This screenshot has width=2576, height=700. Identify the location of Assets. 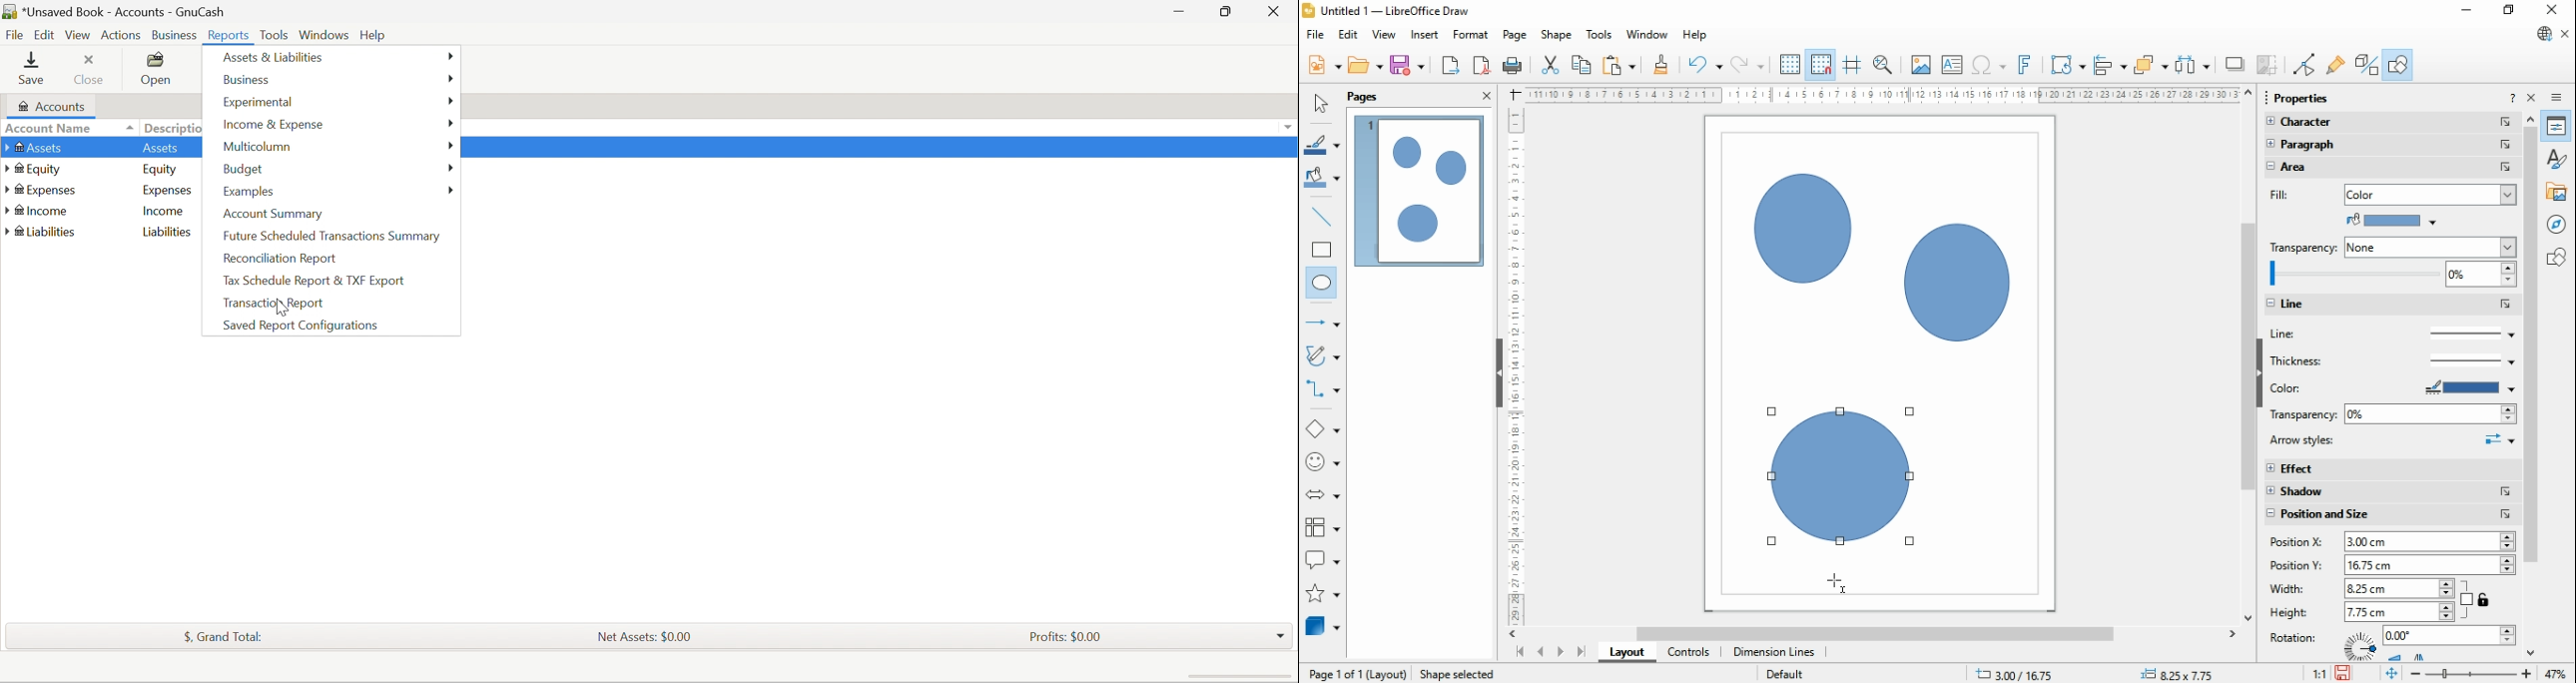
(33, 149).